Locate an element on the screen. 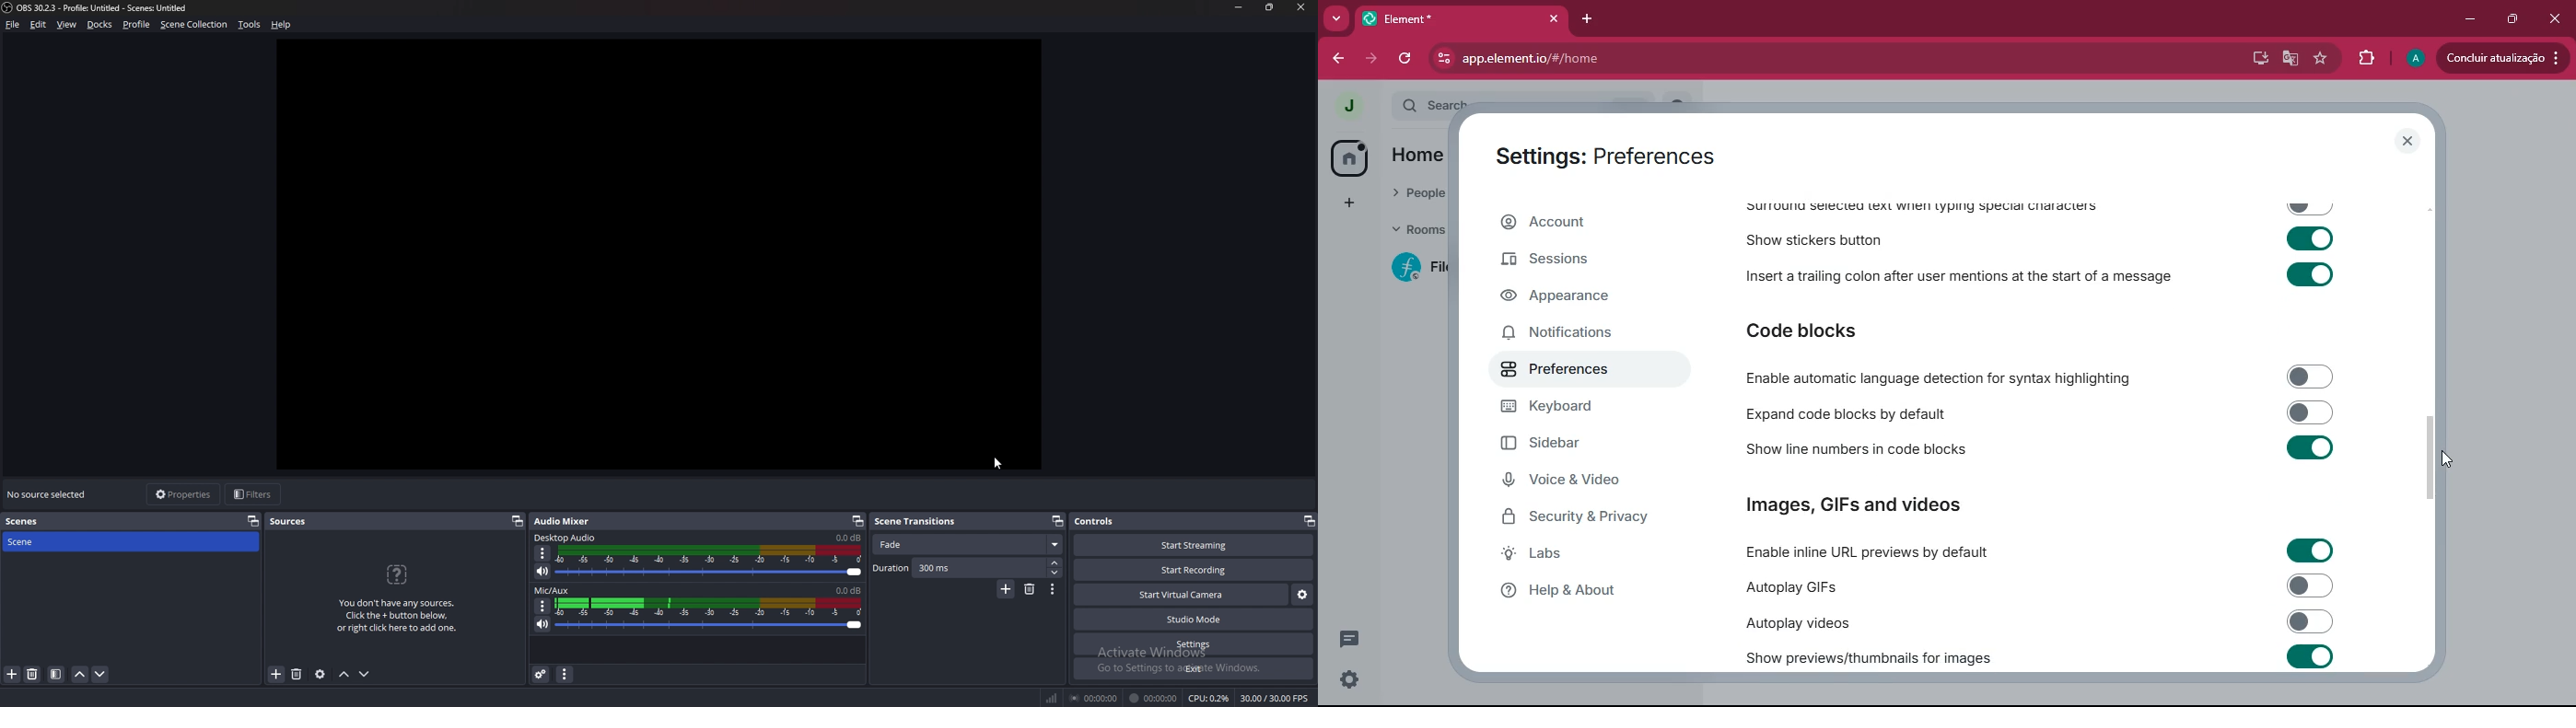 The height and width of the screenshot is (728, 2576). mic/aux sound is located at coordinates (847, 590).